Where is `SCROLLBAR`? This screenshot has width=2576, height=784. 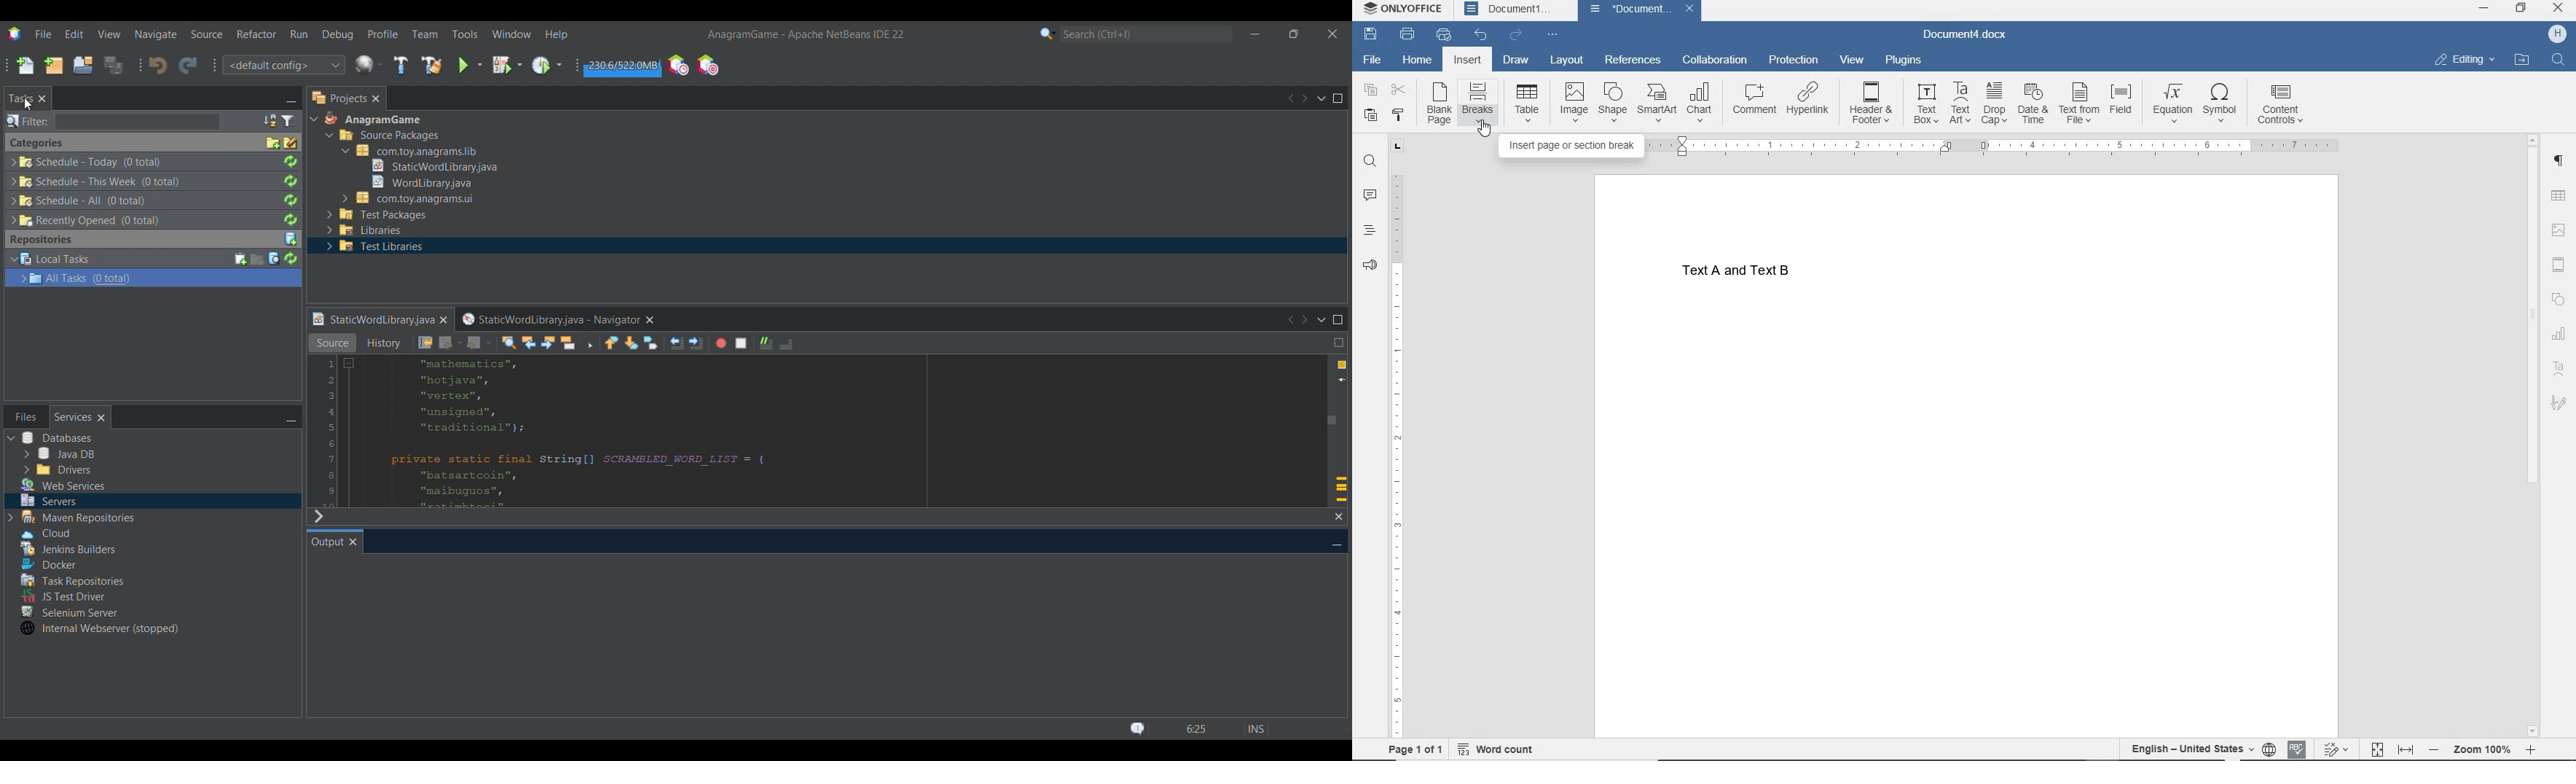
SCROLLBAR is located at coordinates (2530, 434).